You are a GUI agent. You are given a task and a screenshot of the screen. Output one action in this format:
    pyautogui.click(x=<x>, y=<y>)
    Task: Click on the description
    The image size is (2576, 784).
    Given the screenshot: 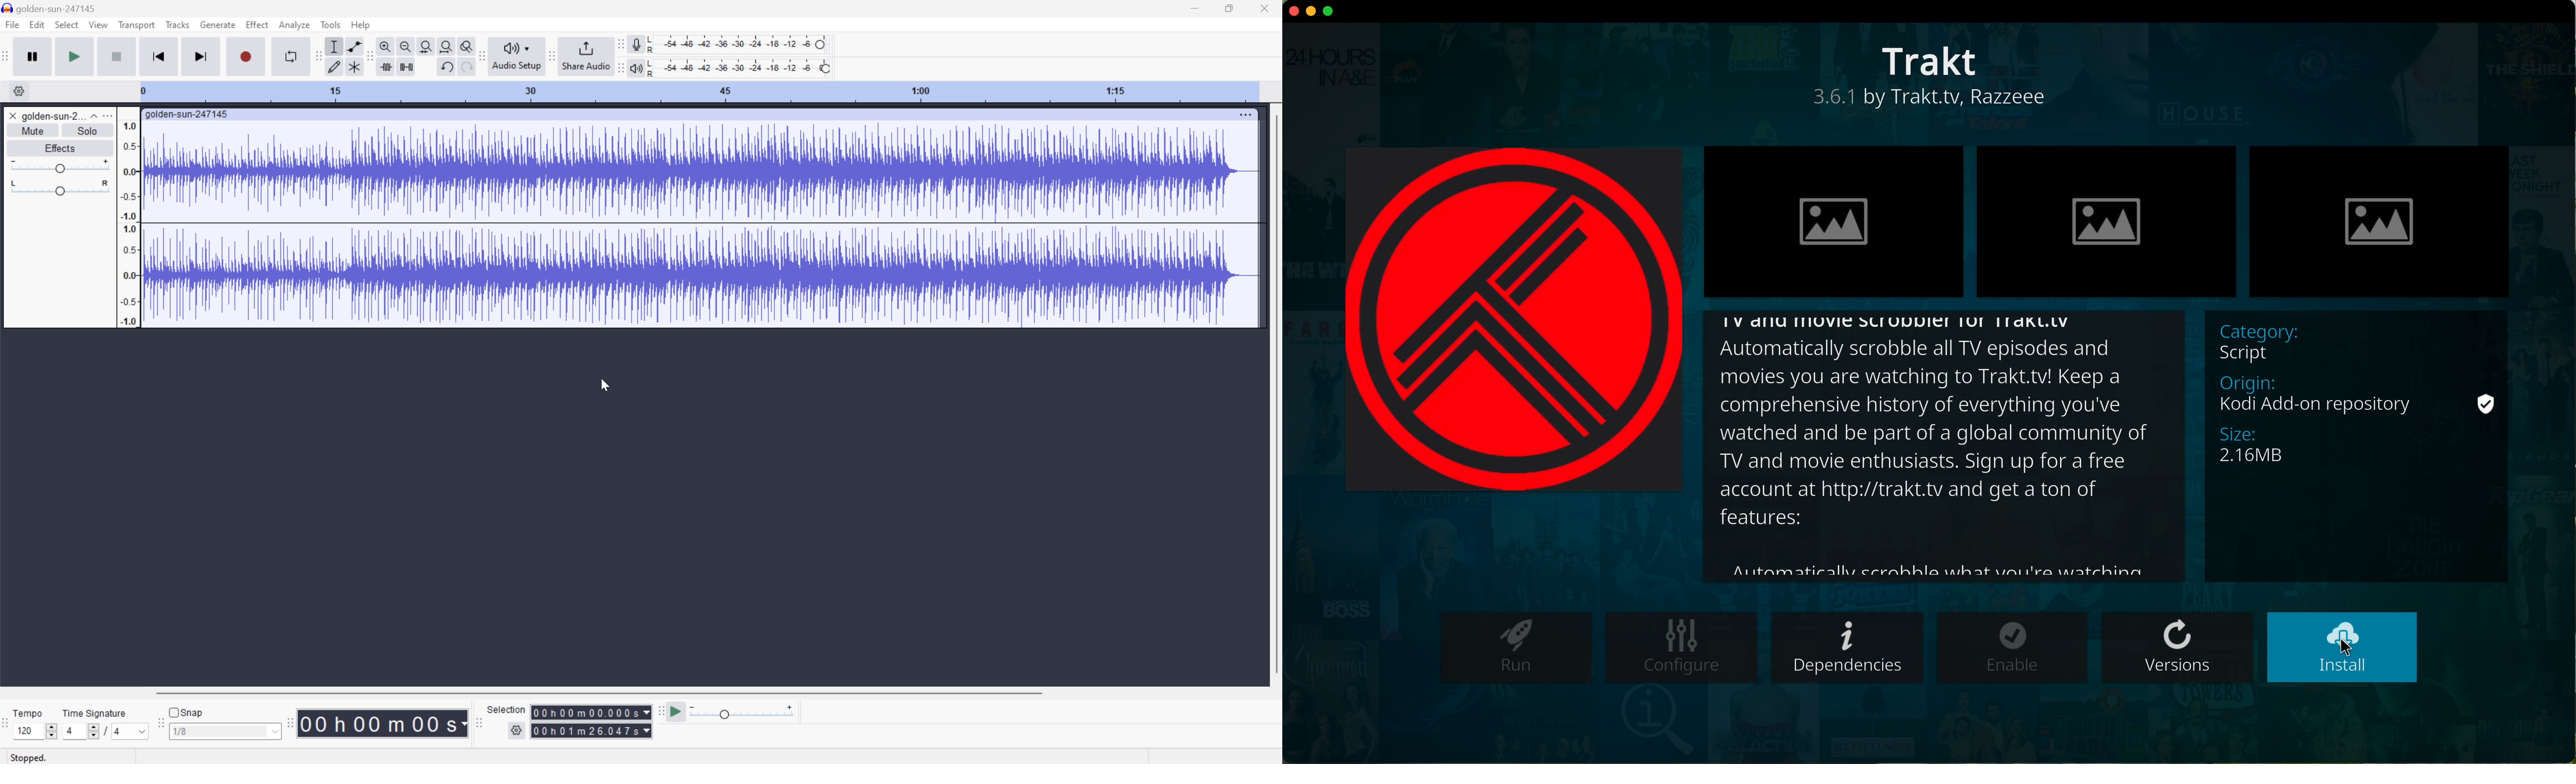 What is the action you would take?
    pyautogui.click(x=1942, y=445)
    